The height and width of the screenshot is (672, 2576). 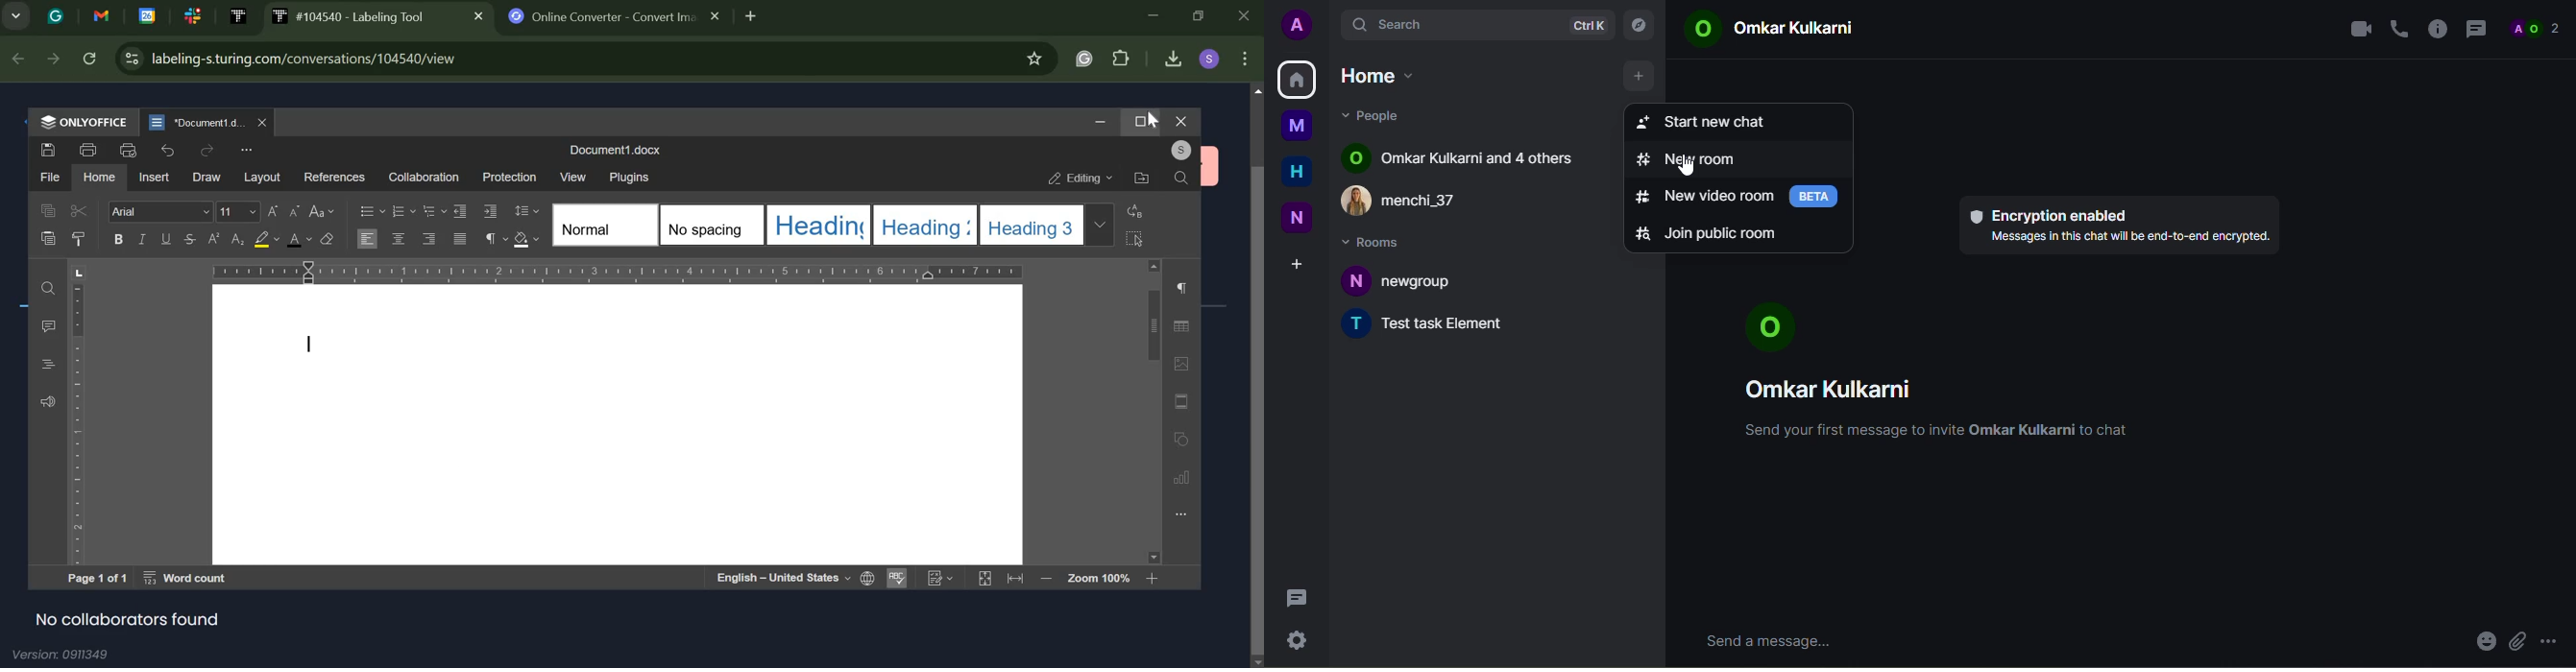 What do you see at coordinates (1181, 149) in the screenshot?
I see `account` at bounding box center [1181, 149].